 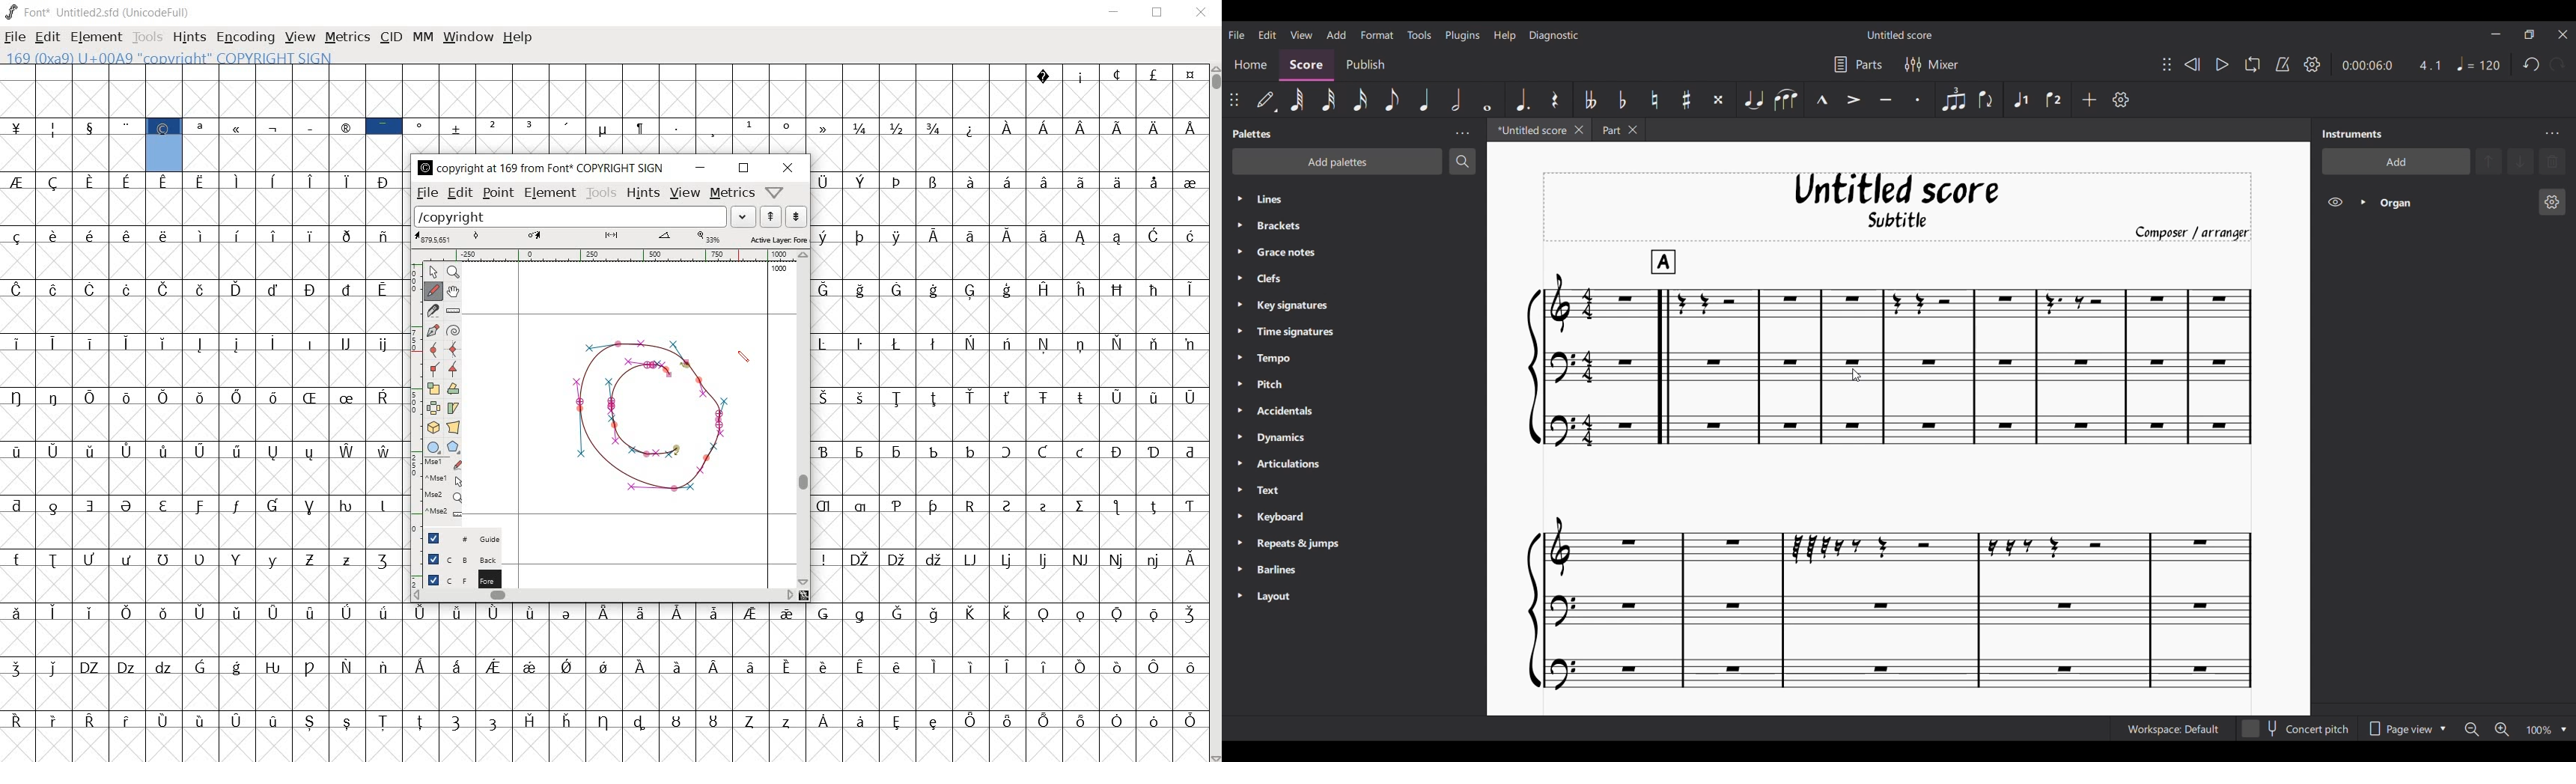 What do you see at coordinates (609, 255) in the screenshot?
I see `ruler` at bounding box center [609, 255].